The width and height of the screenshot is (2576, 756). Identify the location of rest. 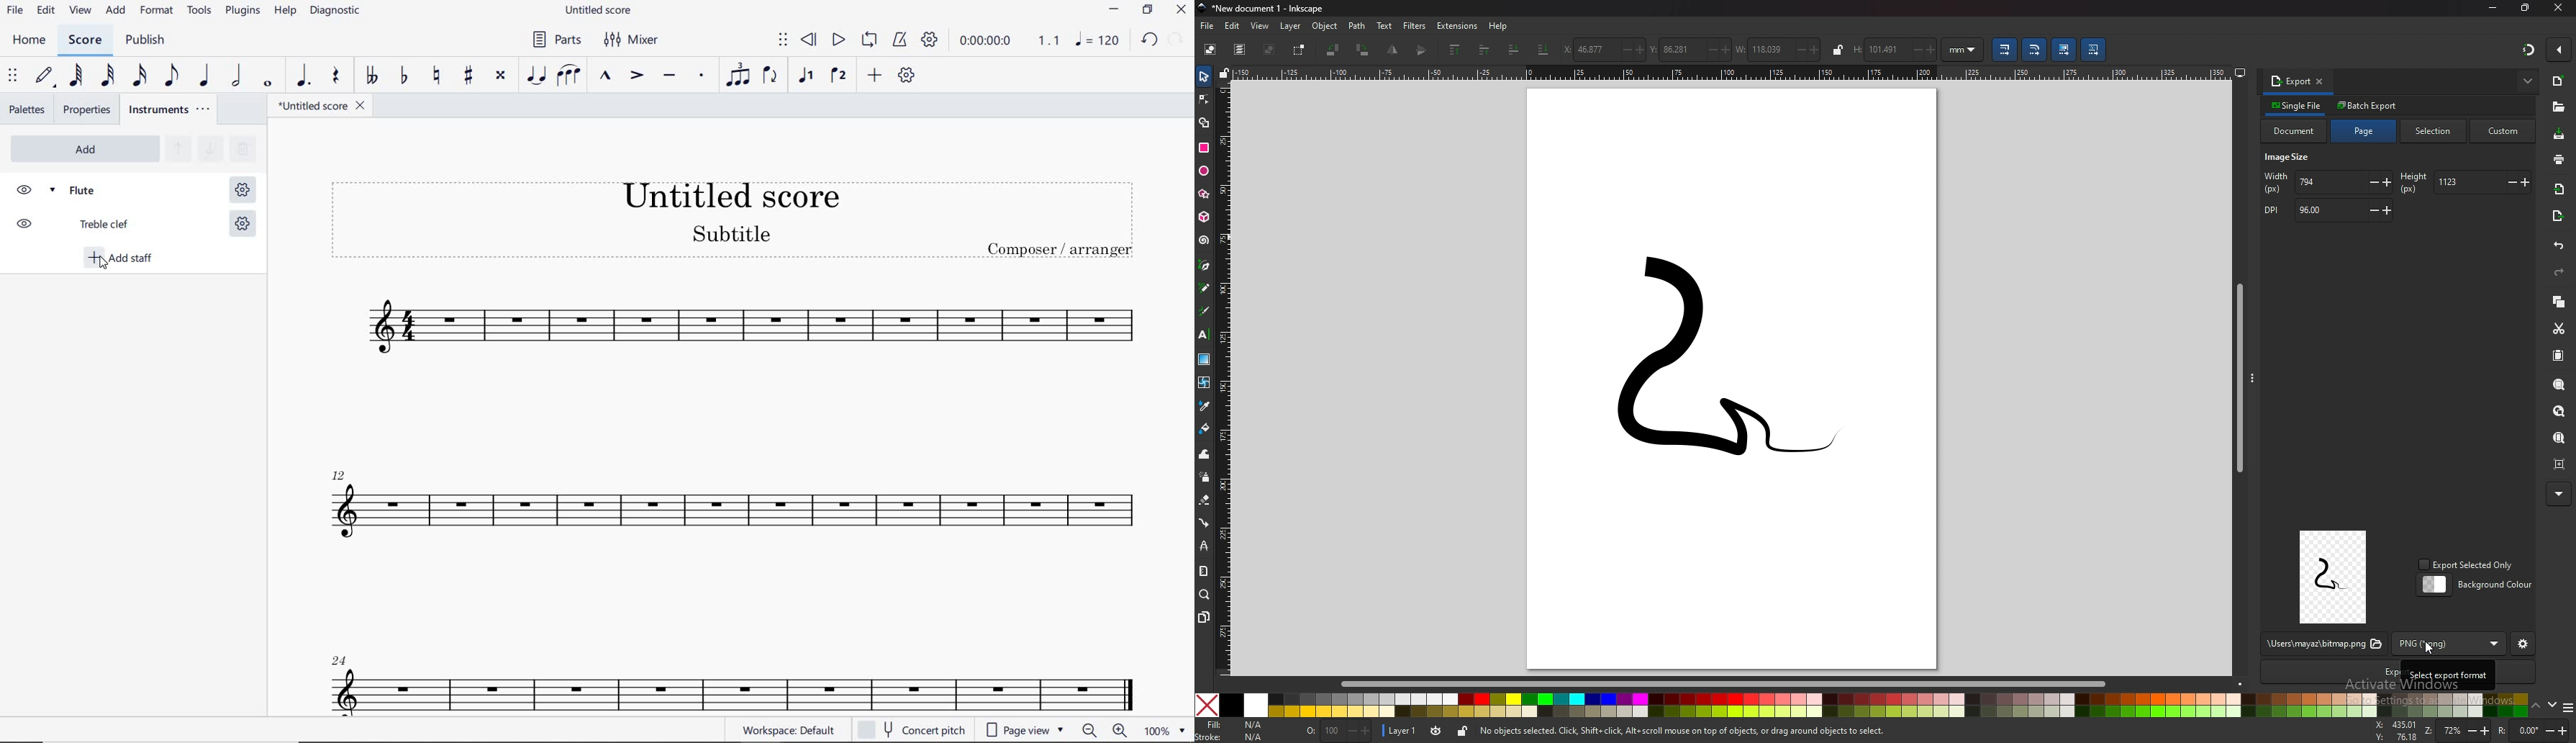
(334, 78).